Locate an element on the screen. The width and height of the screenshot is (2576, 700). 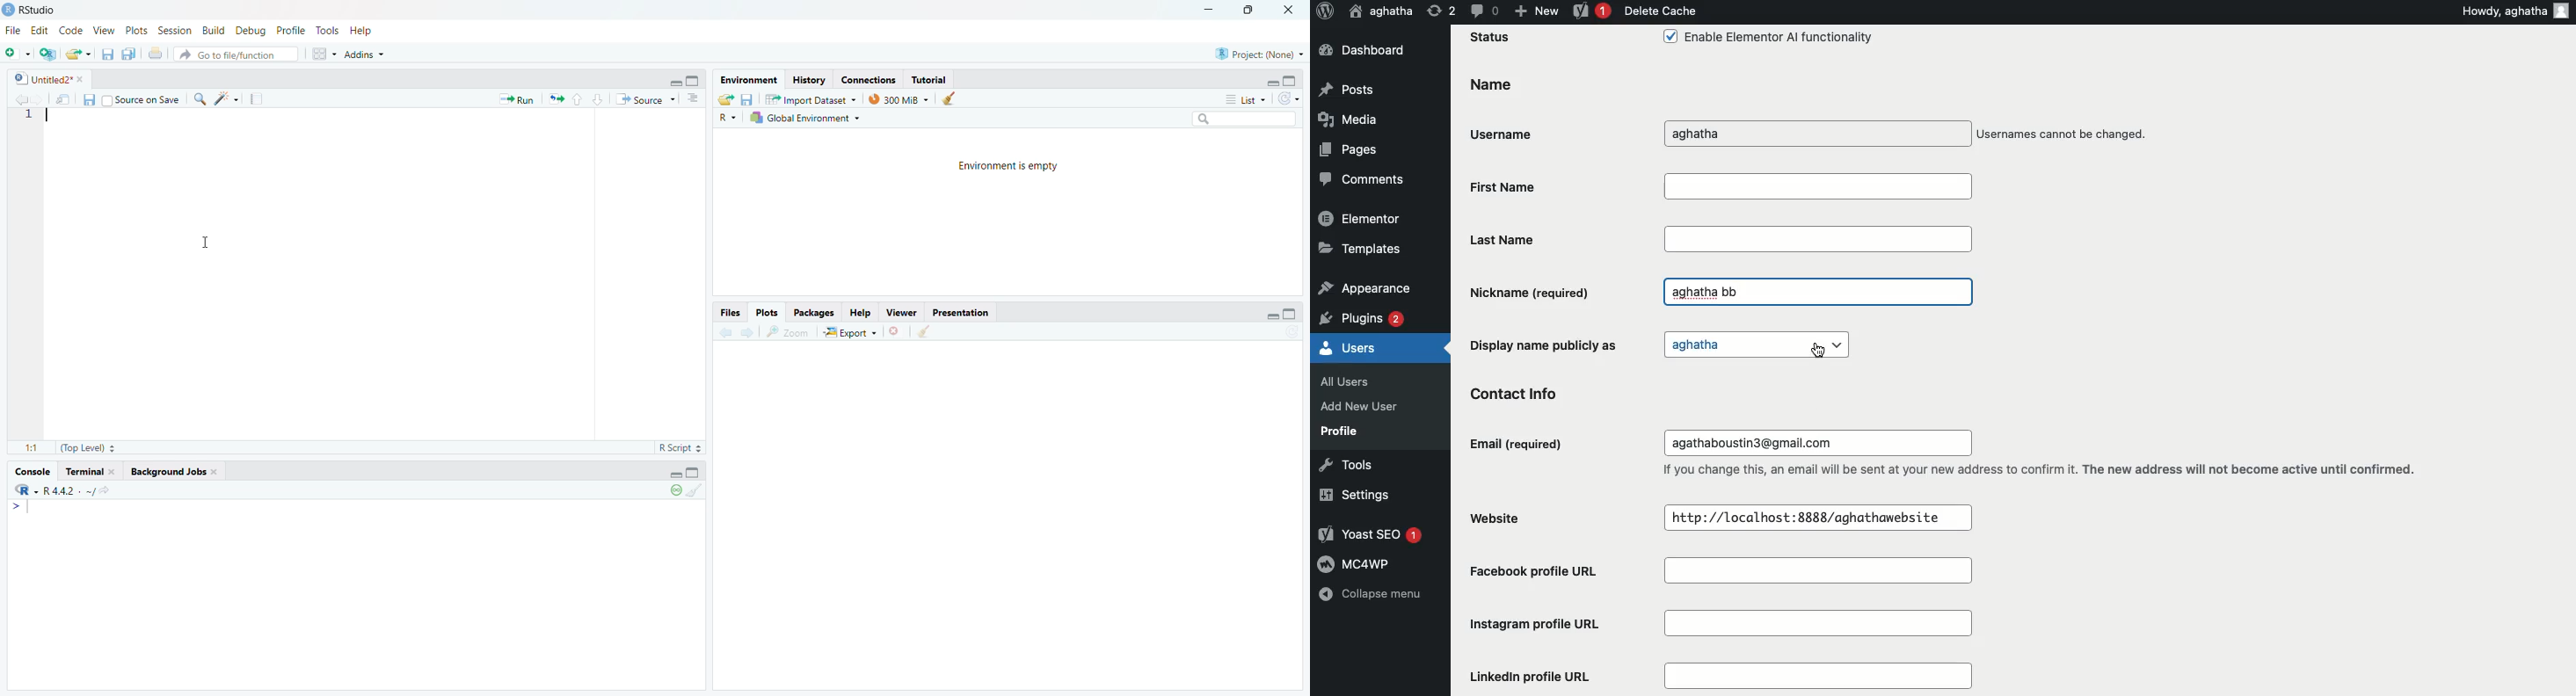
console is located at coordinates (33, 474).